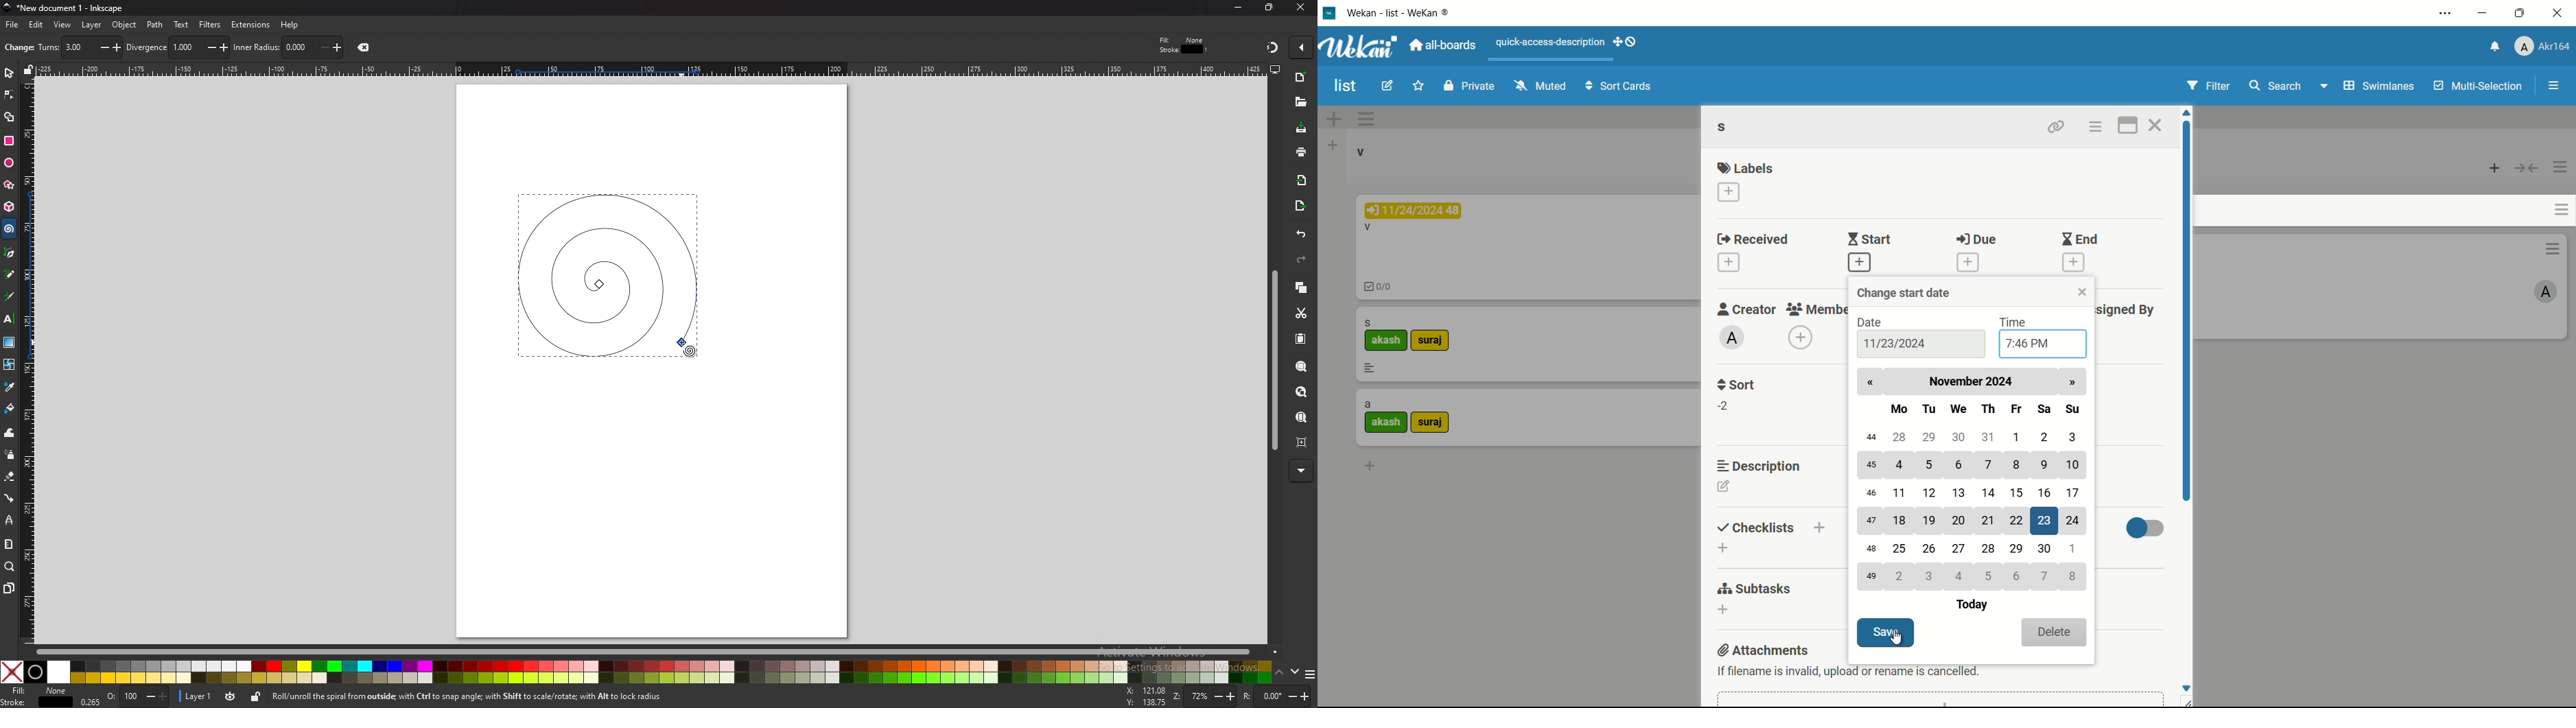  What do you see at coordinates (1277, 696) in the screenshot?
I see `R: 0.00` at bounding box center [1277, 696].